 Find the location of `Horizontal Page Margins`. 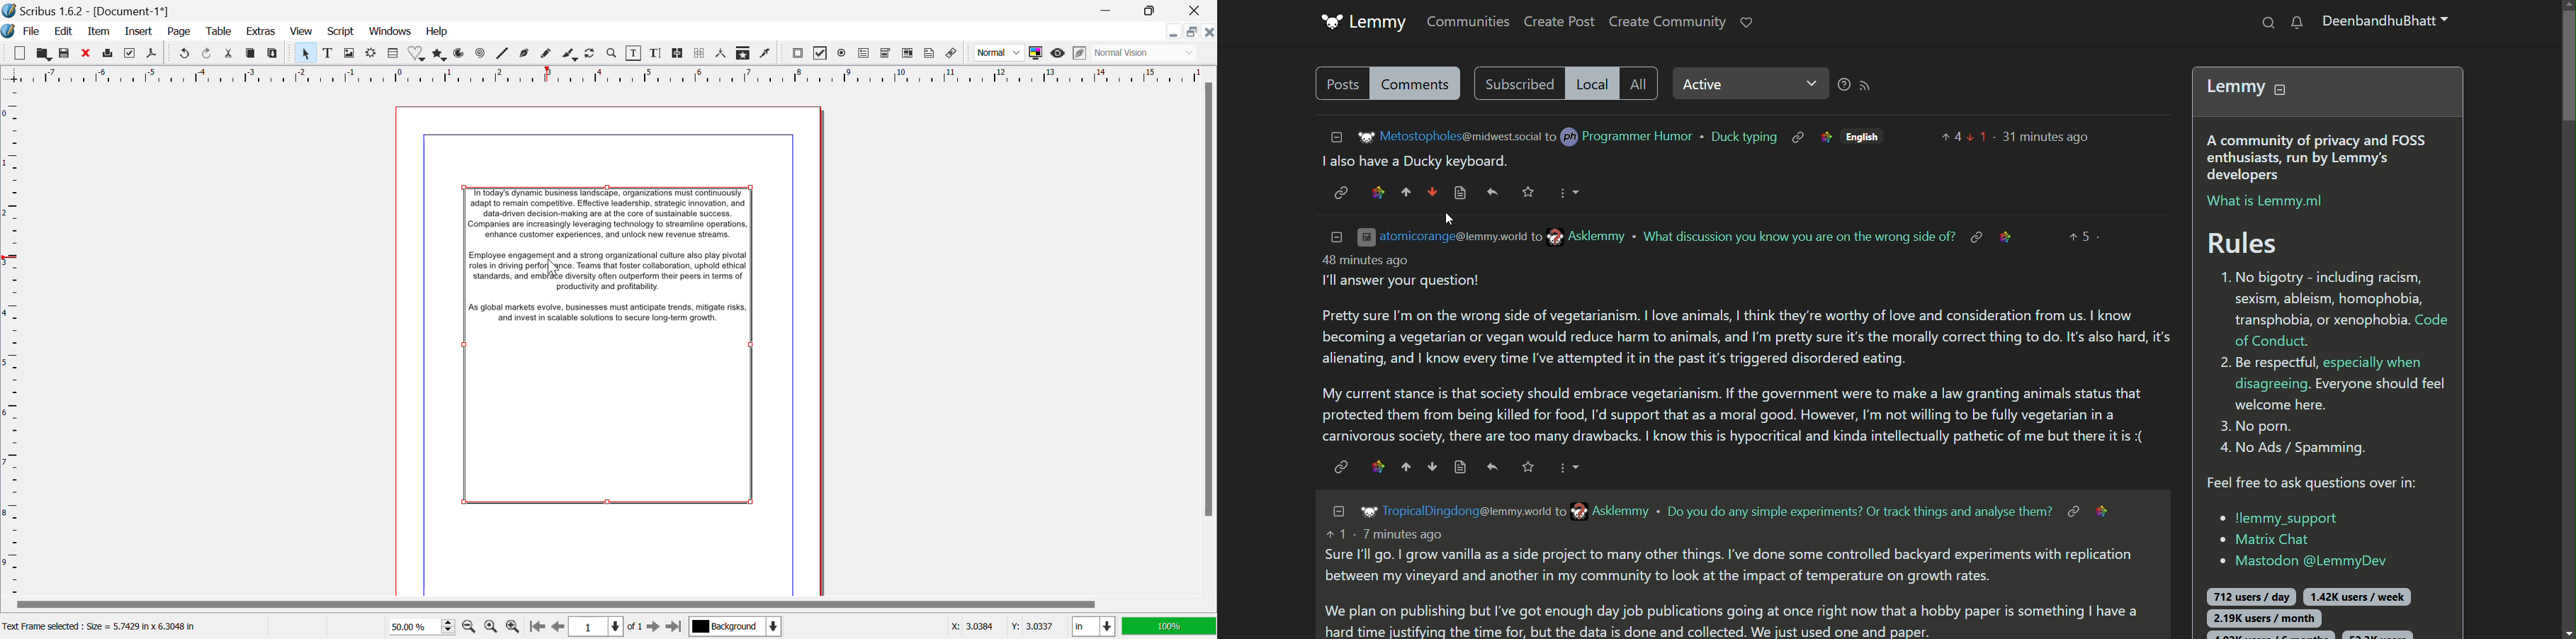

Horizontal Page Margins is located at coordinates (14, 342).